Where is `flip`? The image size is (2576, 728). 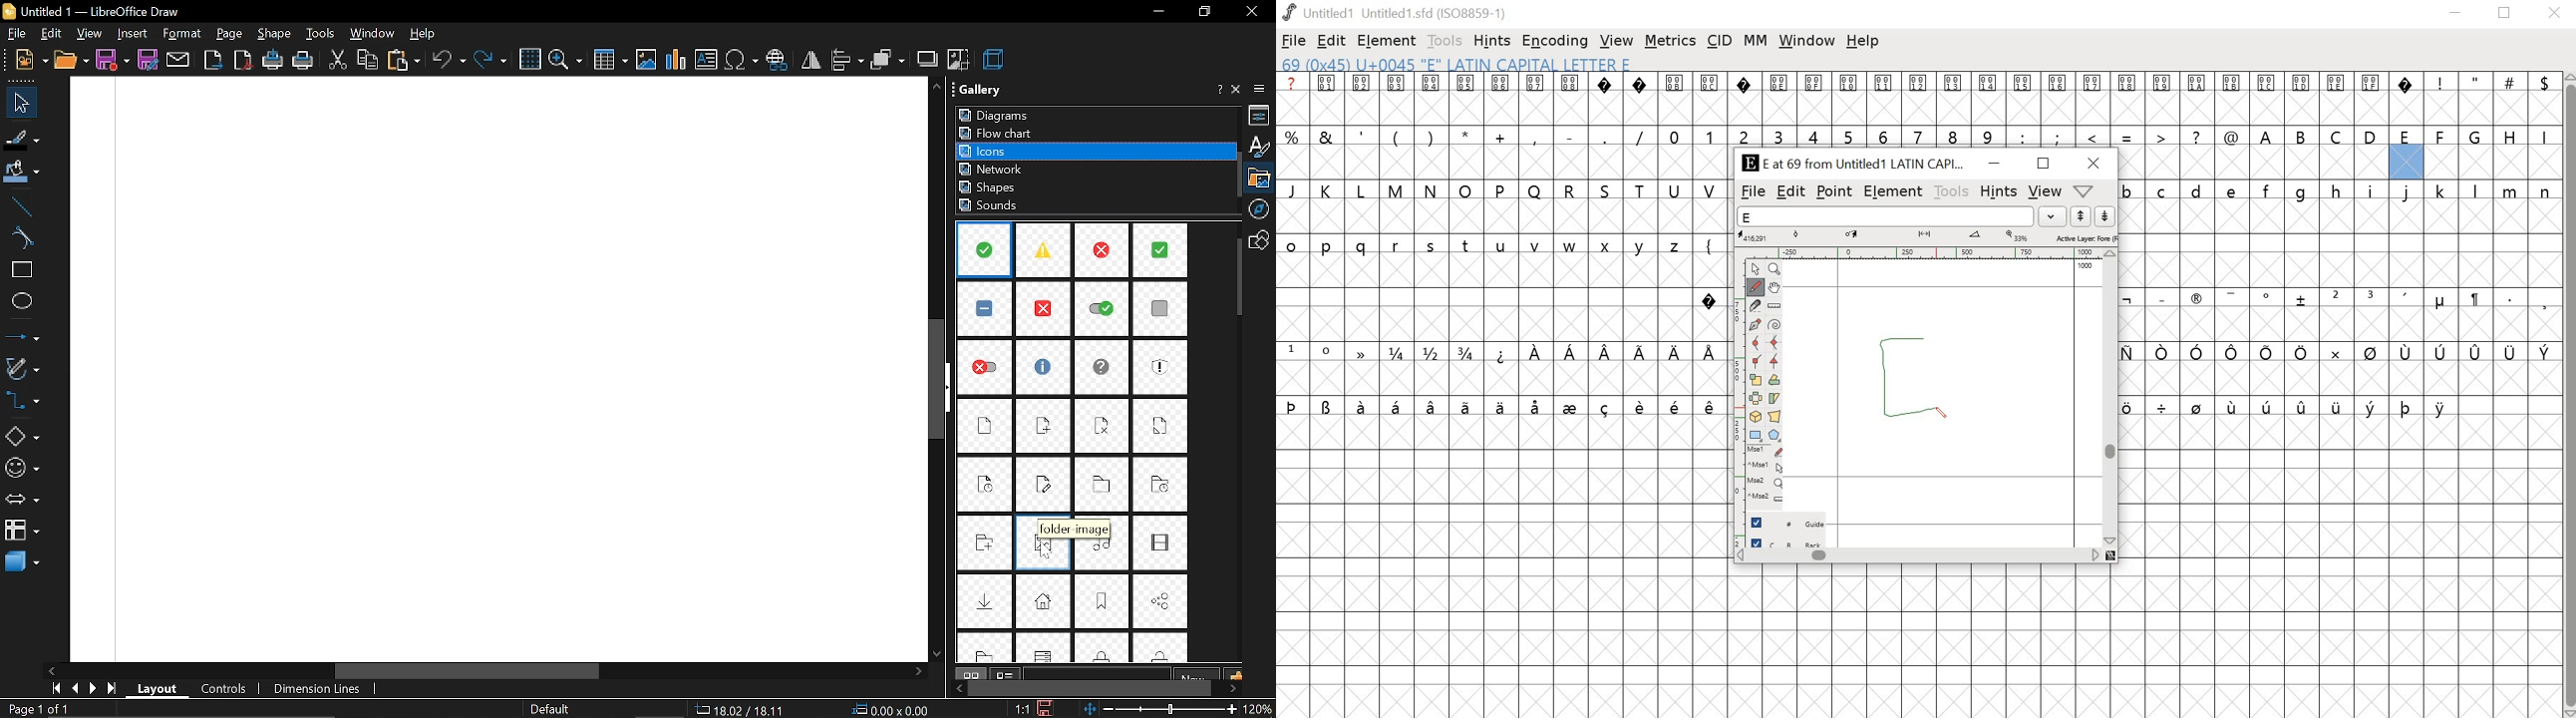
flip is located at coordinates (809, 63).